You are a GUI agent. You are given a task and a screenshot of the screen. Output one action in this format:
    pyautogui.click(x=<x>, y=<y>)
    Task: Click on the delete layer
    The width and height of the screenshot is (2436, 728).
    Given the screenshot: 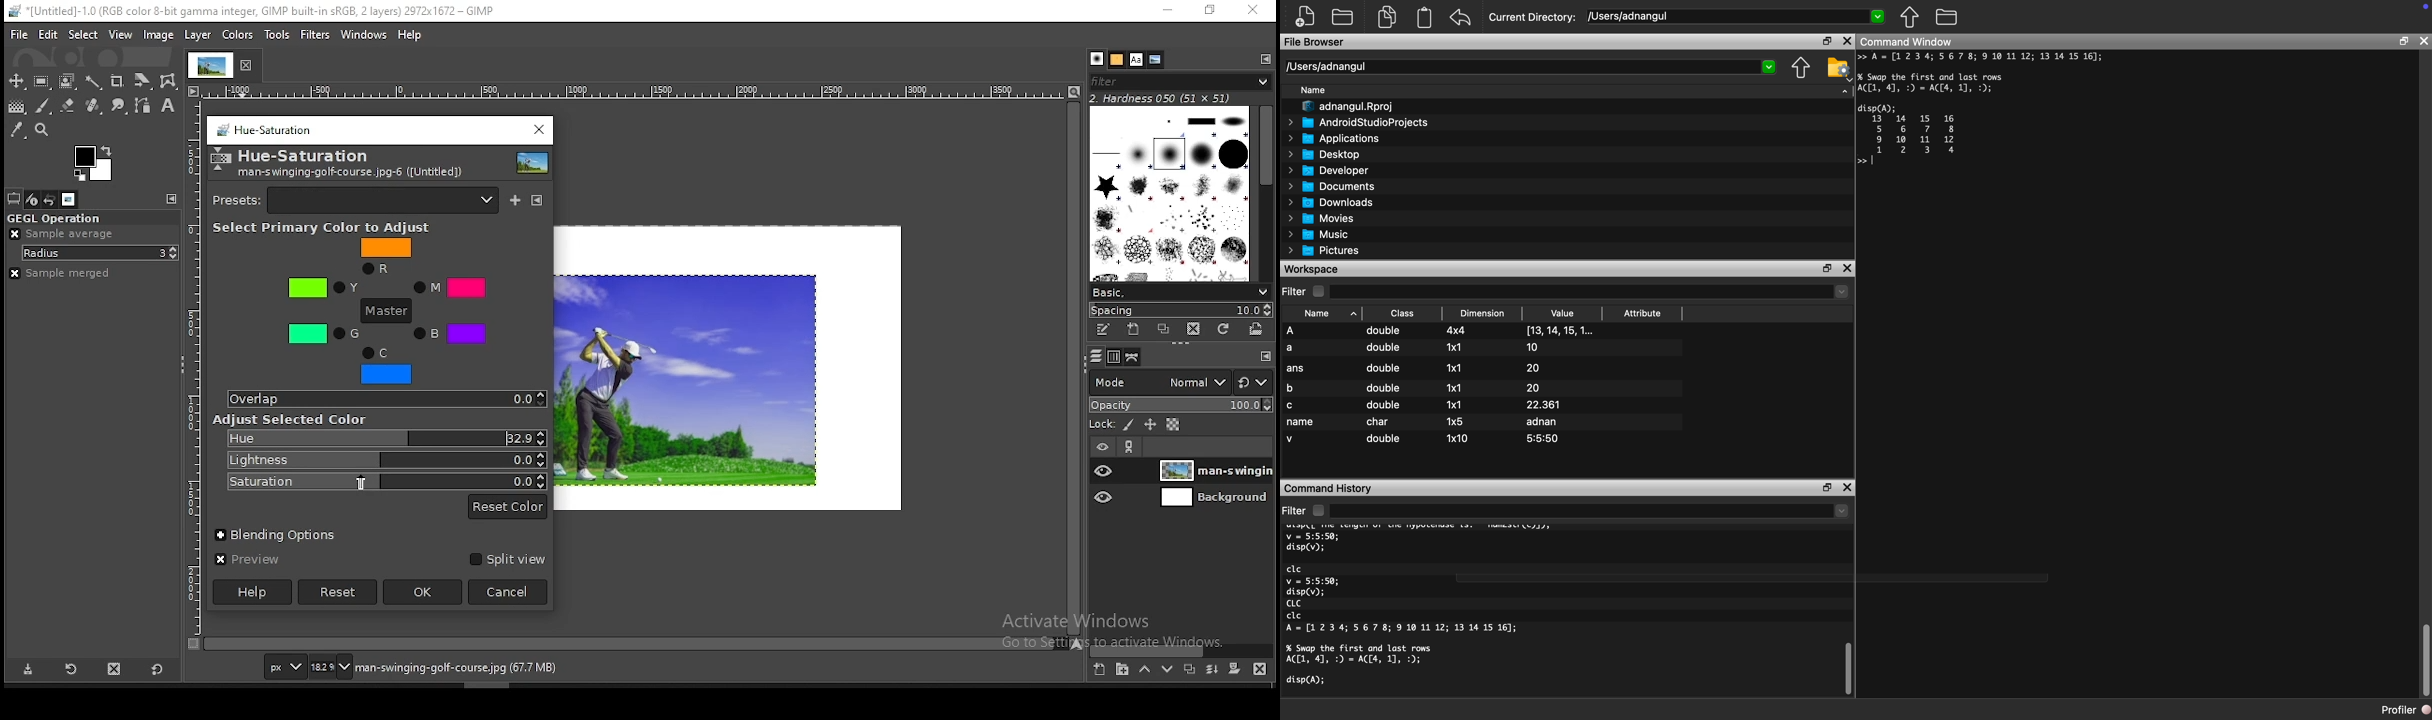 What is the action you would take?
    pyautogui.click(x=1260, y=670)
    